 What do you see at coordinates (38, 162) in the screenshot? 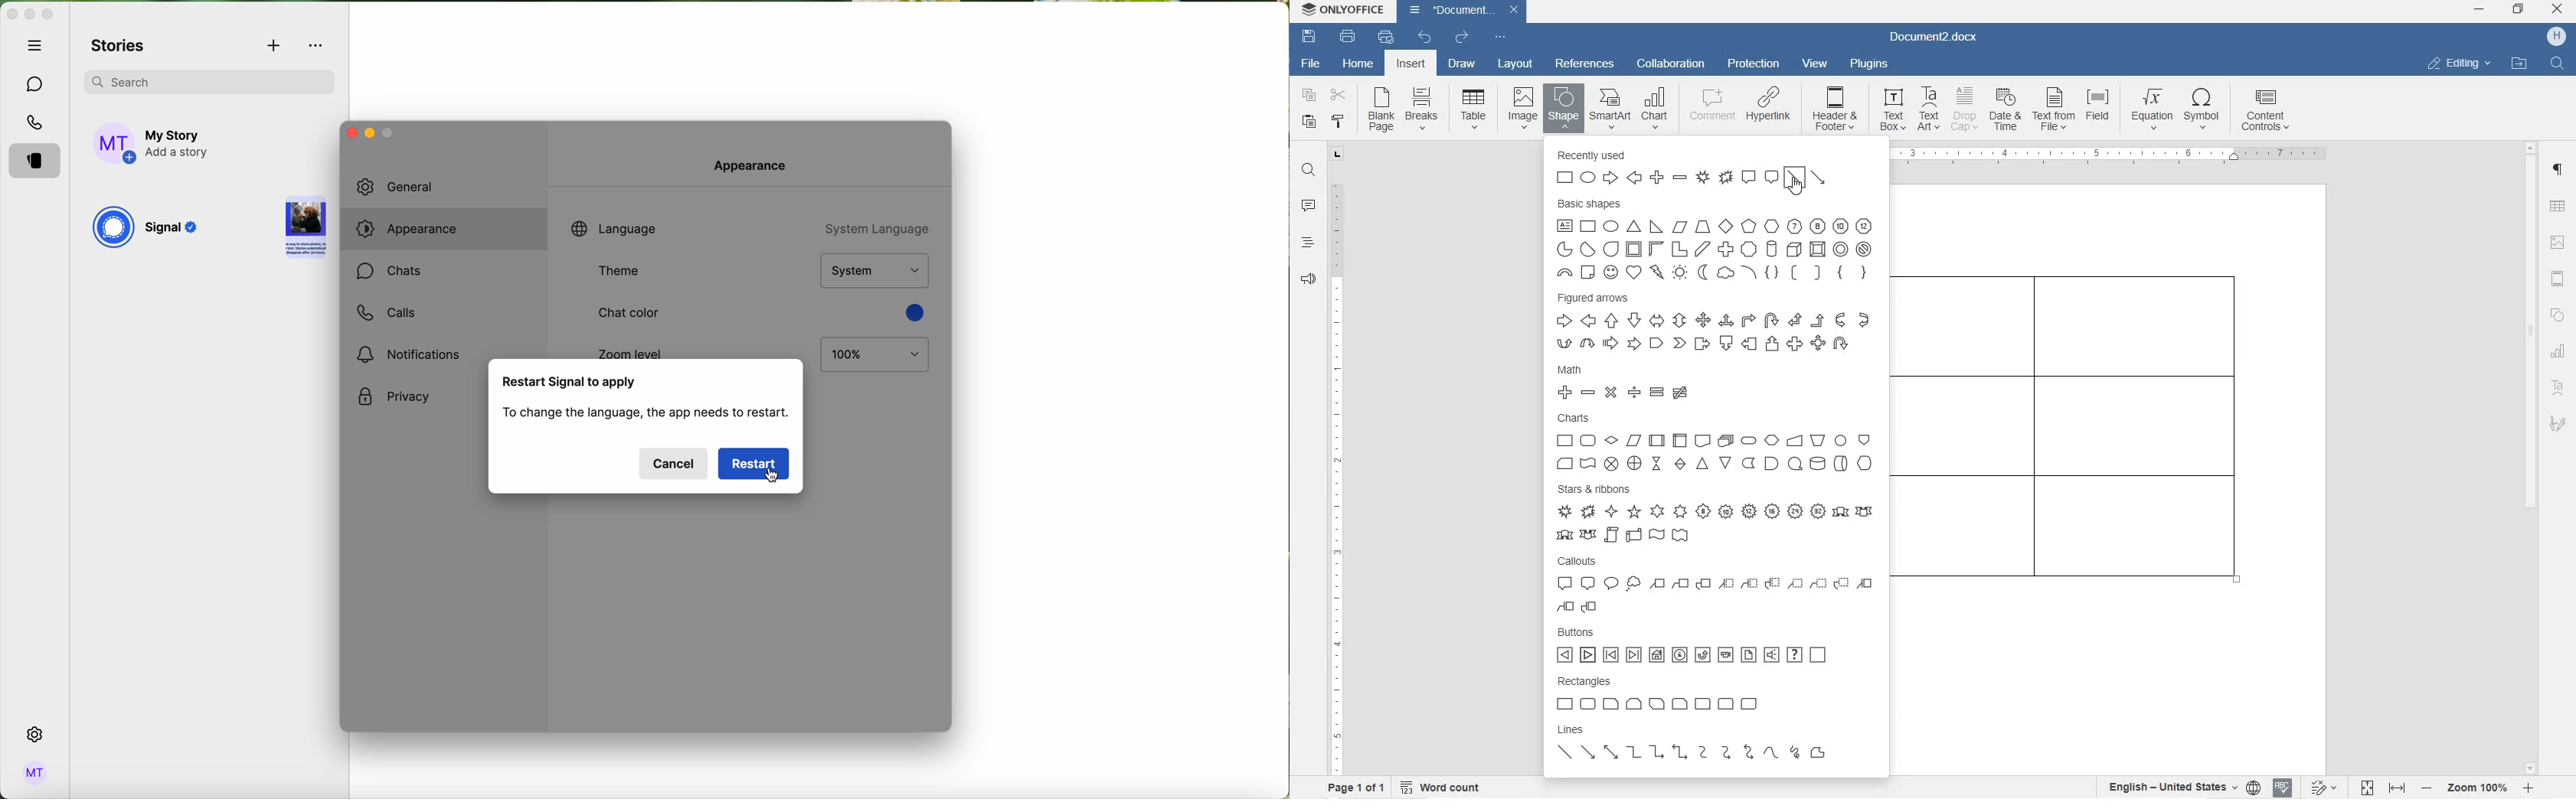
I see `stories` at bounding box center [38, 162].